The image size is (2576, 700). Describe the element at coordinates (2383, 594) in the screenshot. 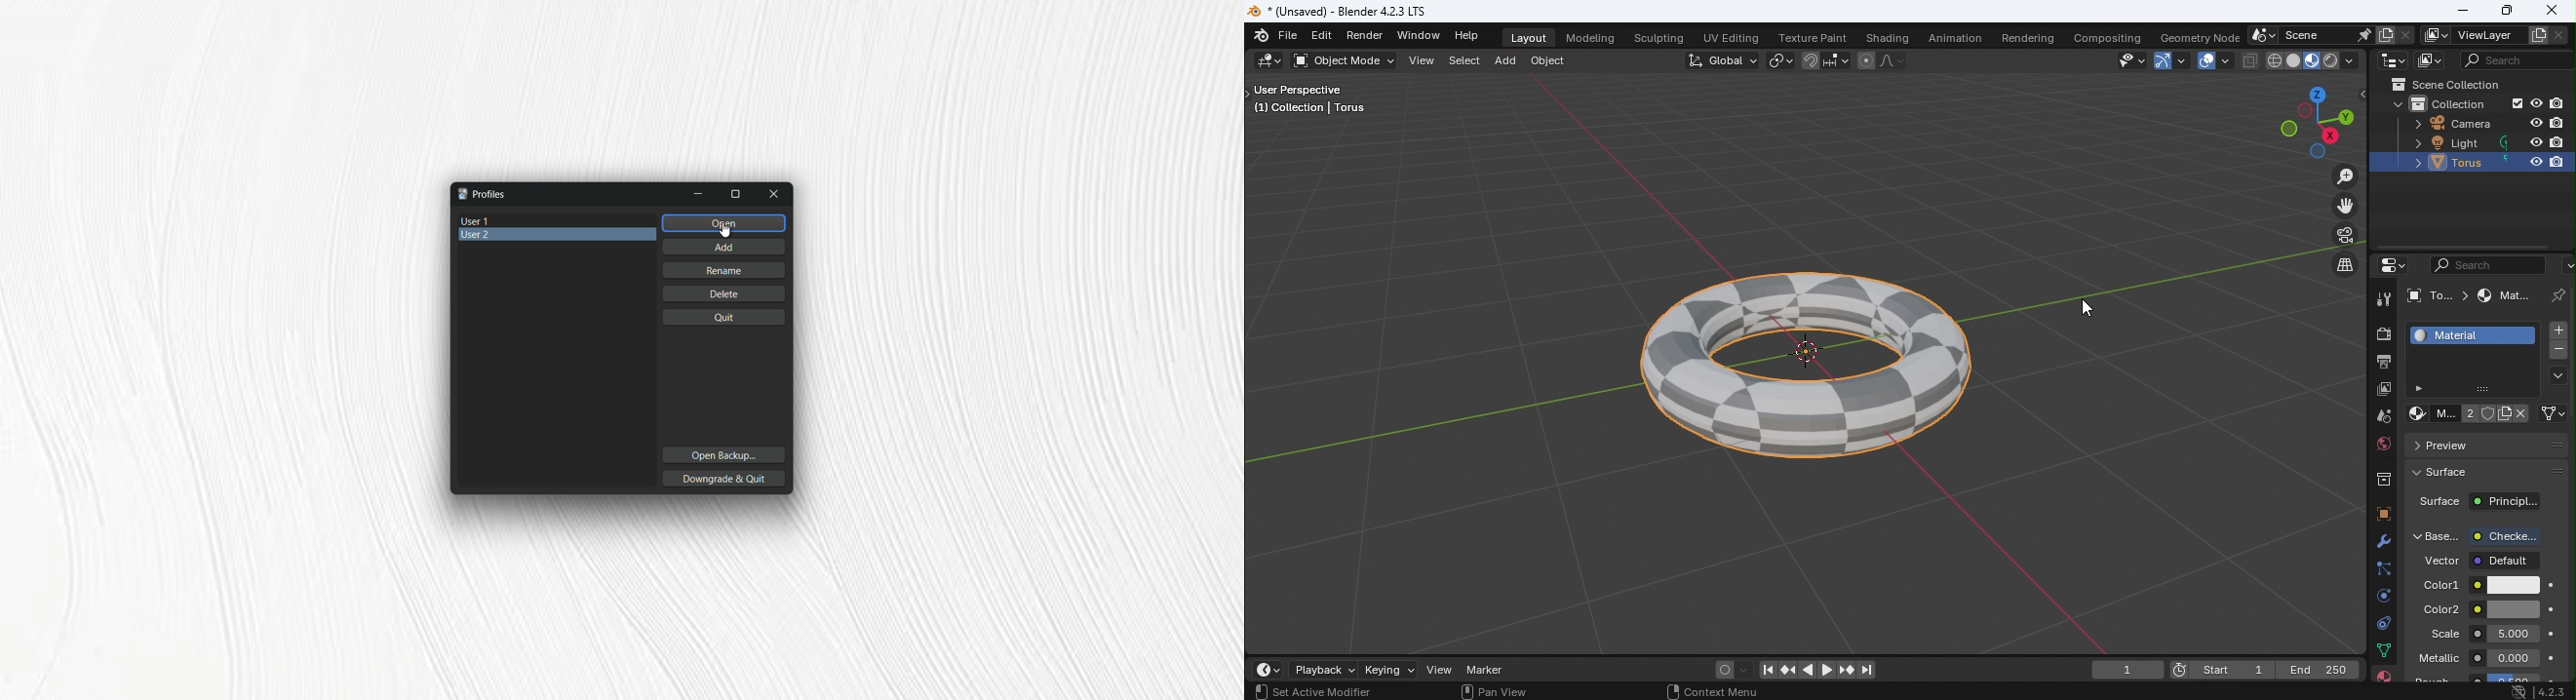

I see `Physics` at that location.